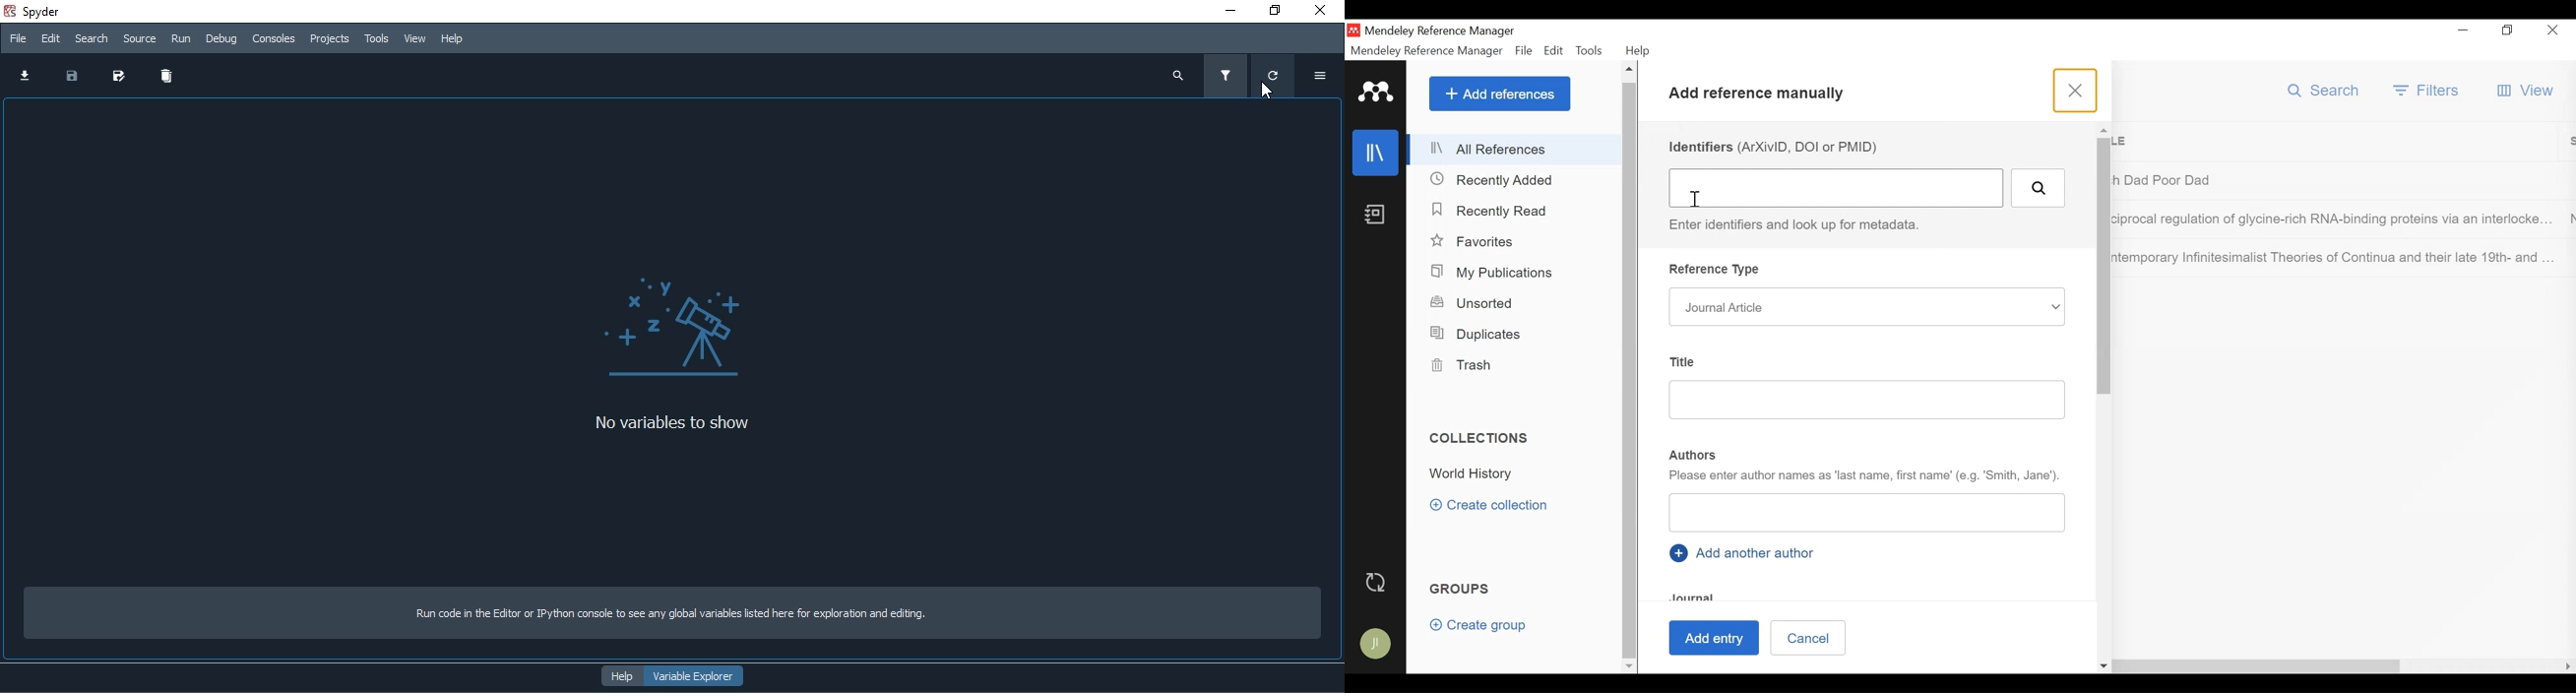 Image resolution: width=2576 pixels, height=700 pixels. Describe the element at coordinates (662, 616) in the screenshot. I see `Run code in the Editor or IPython console to see any global variables listed here for exploration and editing.` at that location.